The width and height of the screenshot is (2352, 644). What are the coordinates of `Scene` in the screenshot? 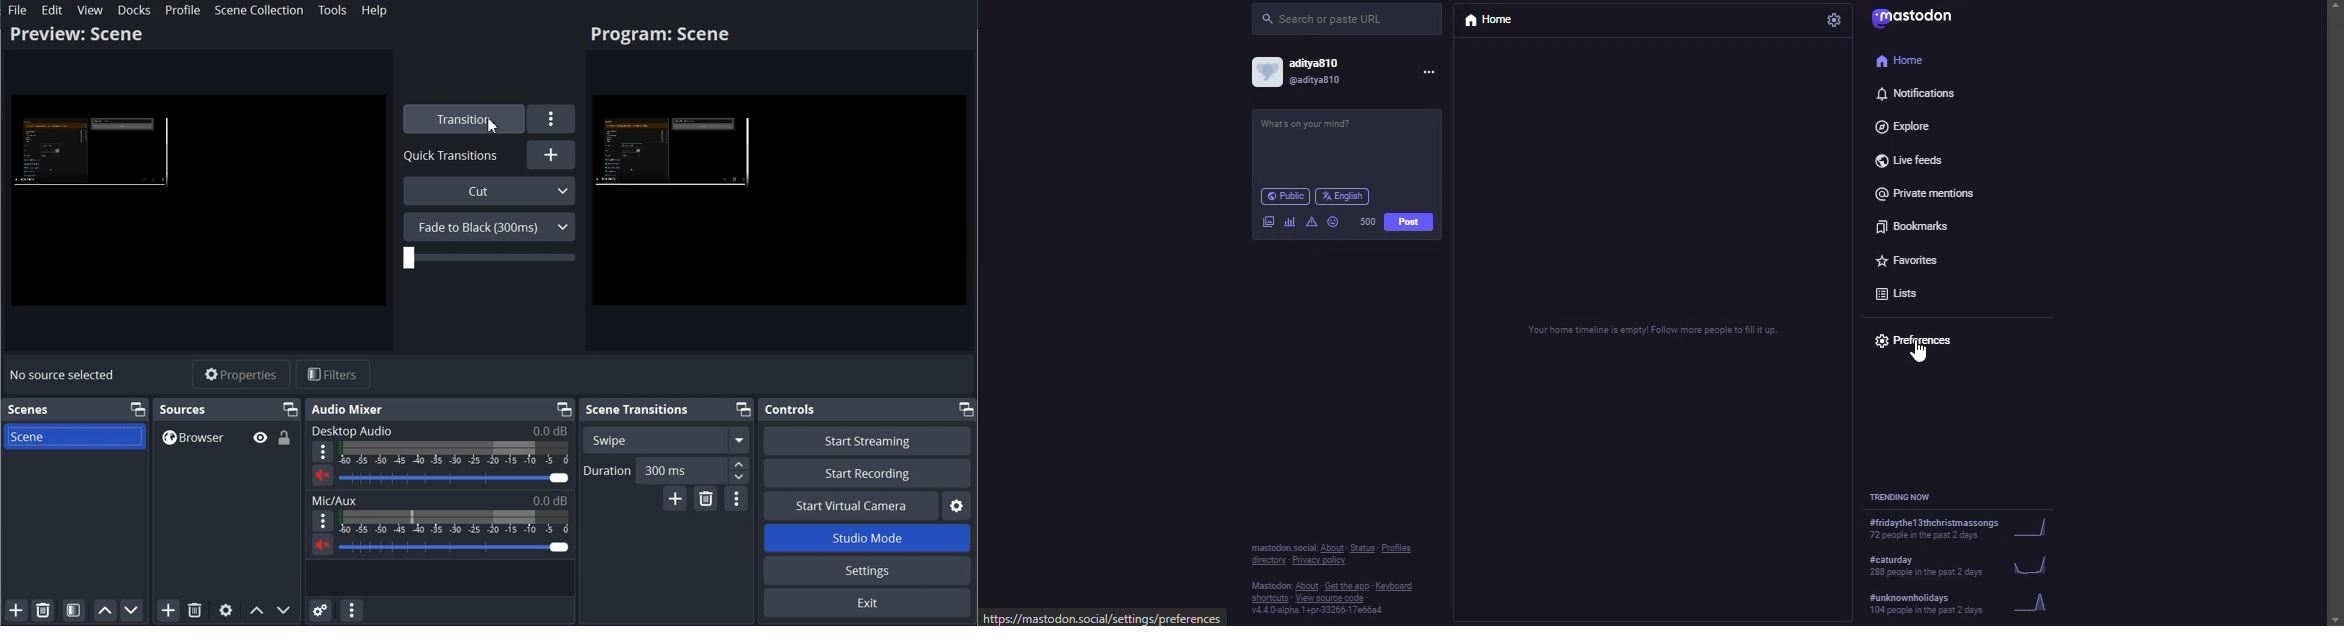 It's located at (74, 436).